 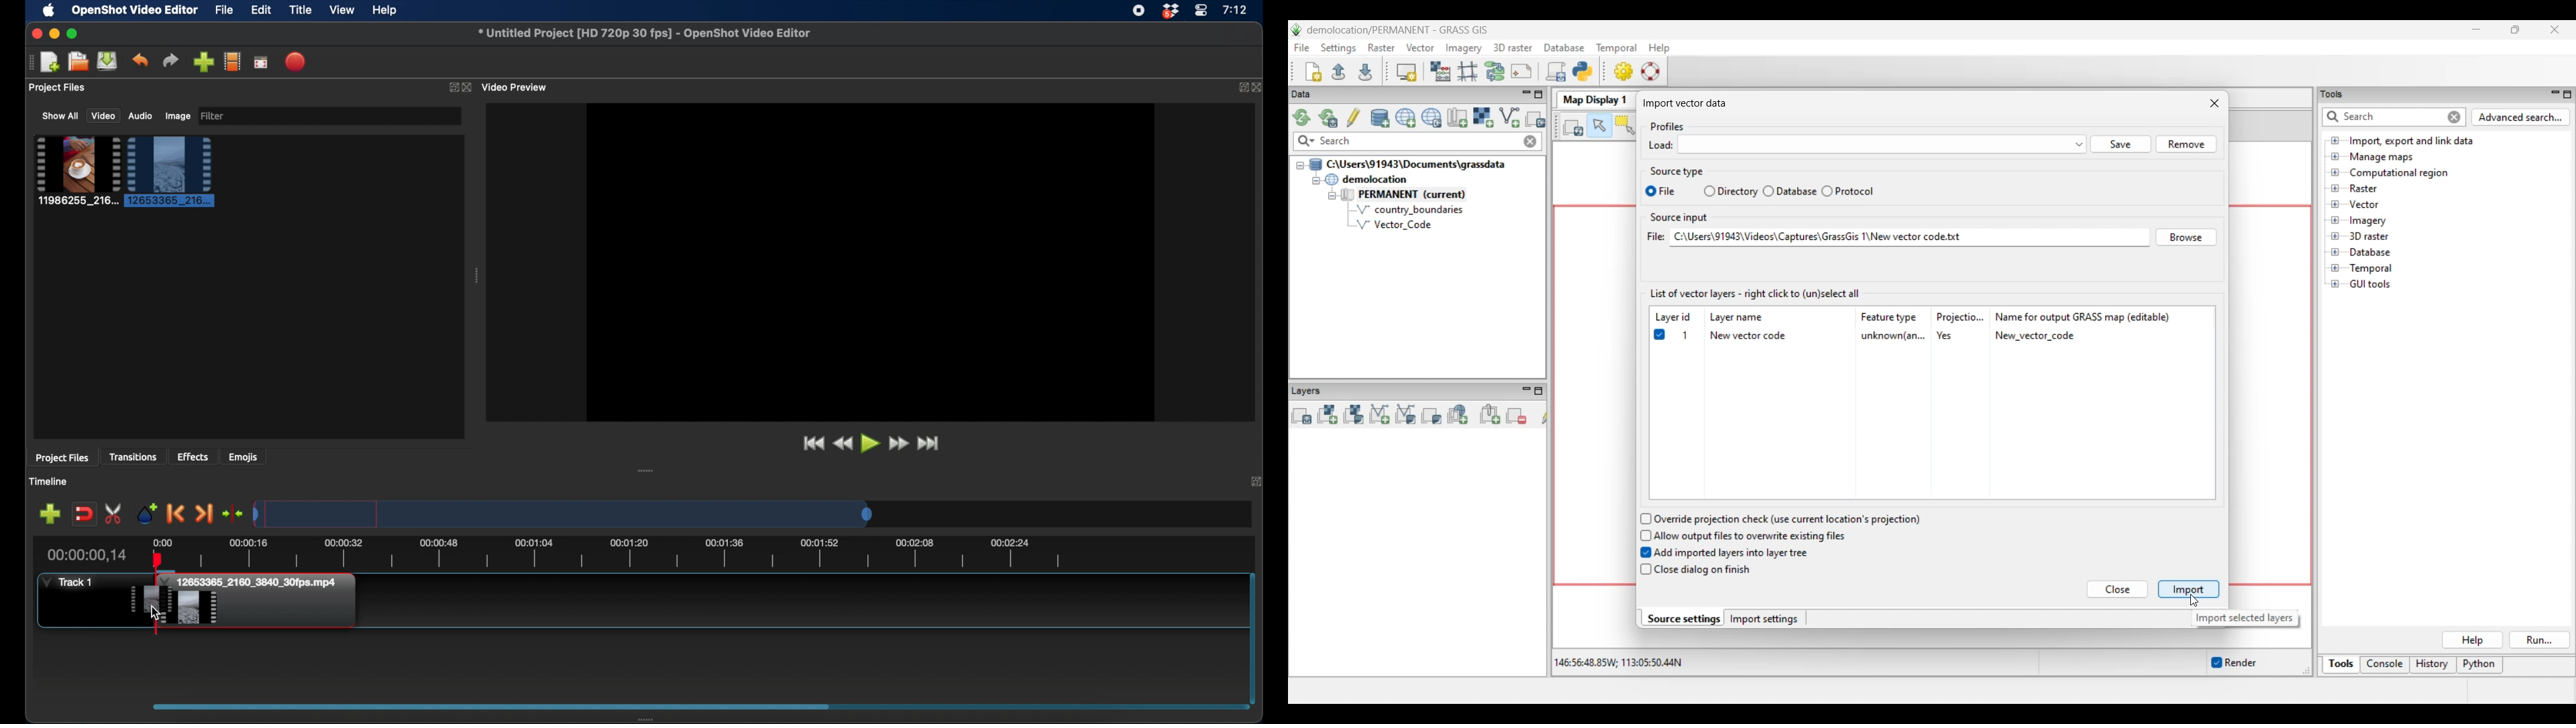 What do you see at coordinates (193, 457) in the screenshot?
I see `effects` at bounding box center [193, 457].